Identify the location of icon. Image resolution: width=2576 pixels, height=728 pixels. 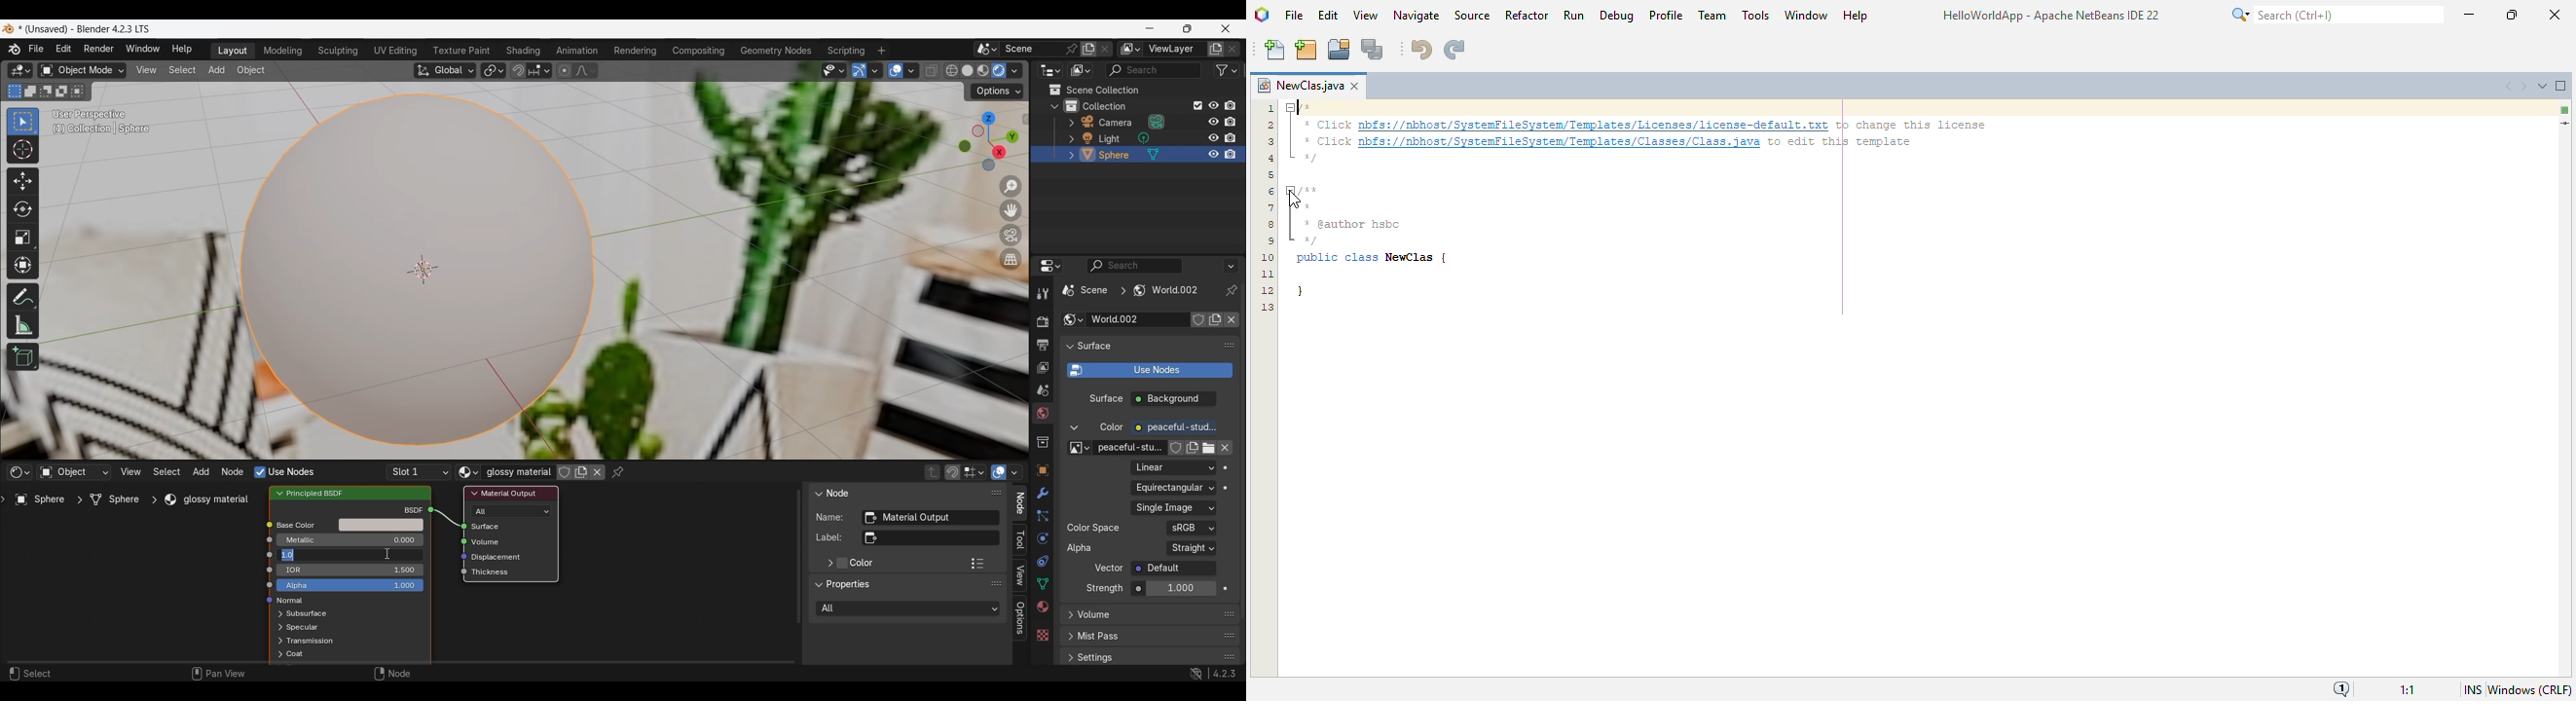
(270, 540).